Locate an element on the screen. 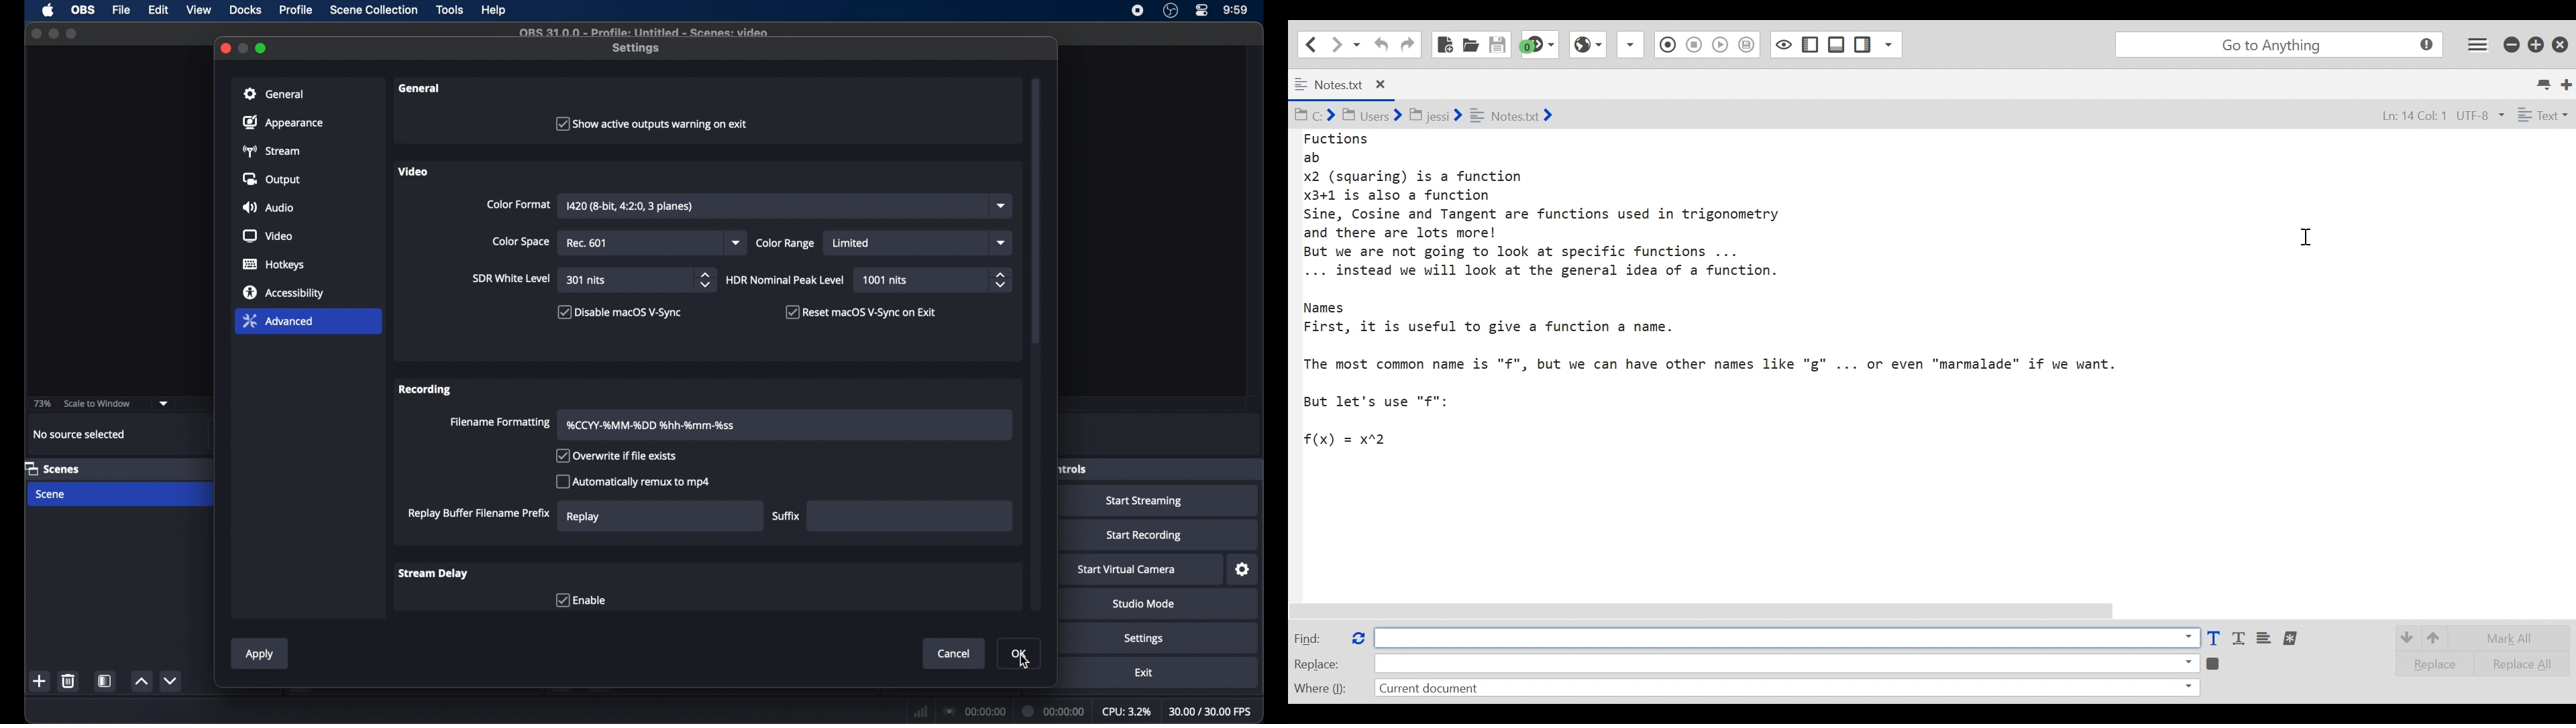 The height and width of the screenshot is (728, 2576). view is located at coordinates (199, 10).